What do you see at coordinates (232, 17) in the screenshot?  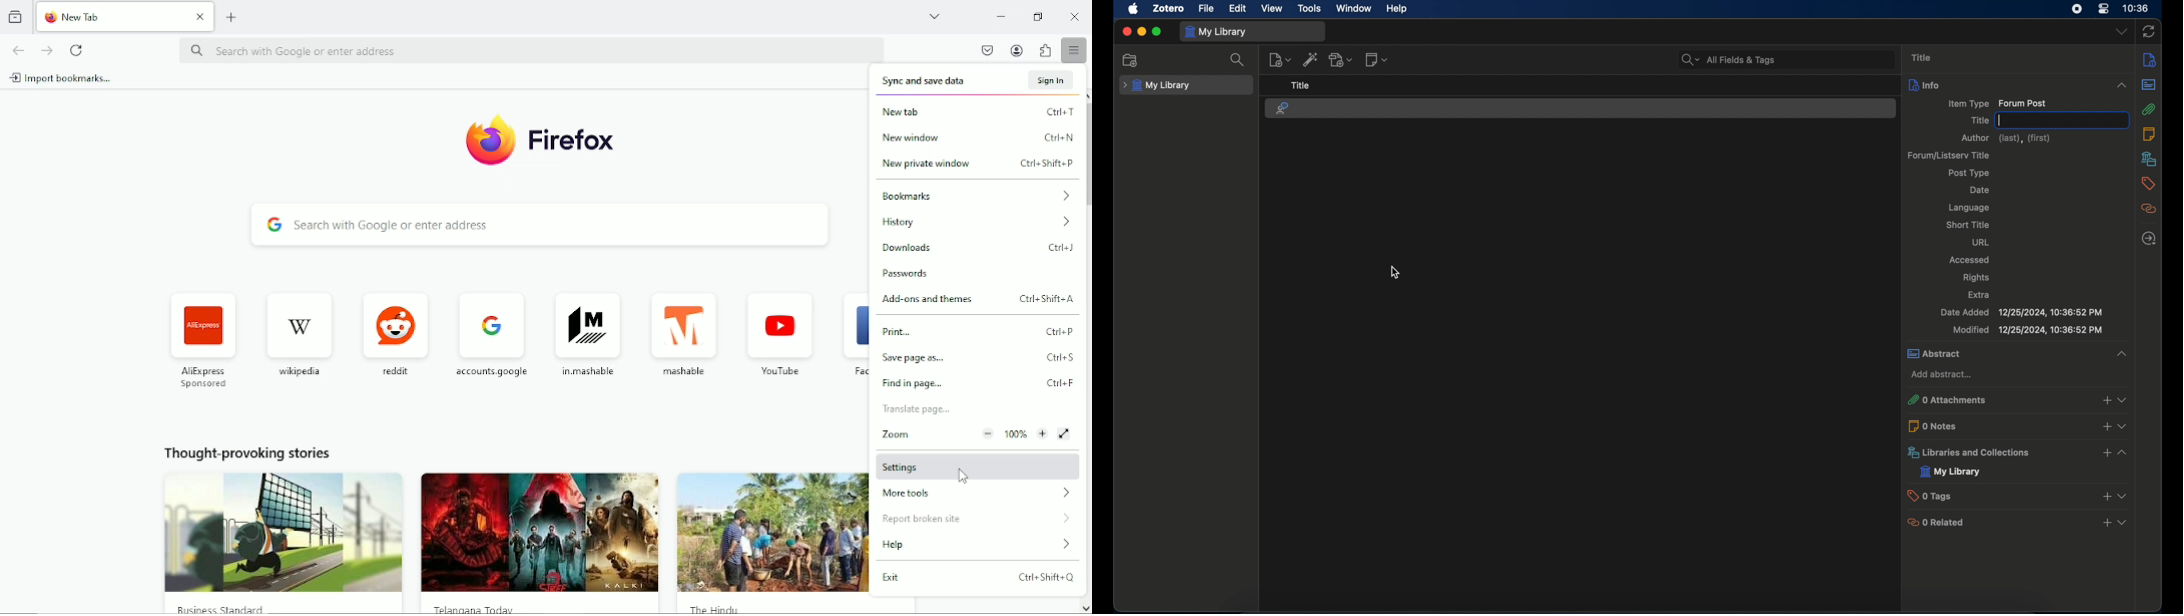 I see `new tab` at bounding box center [232, 17].